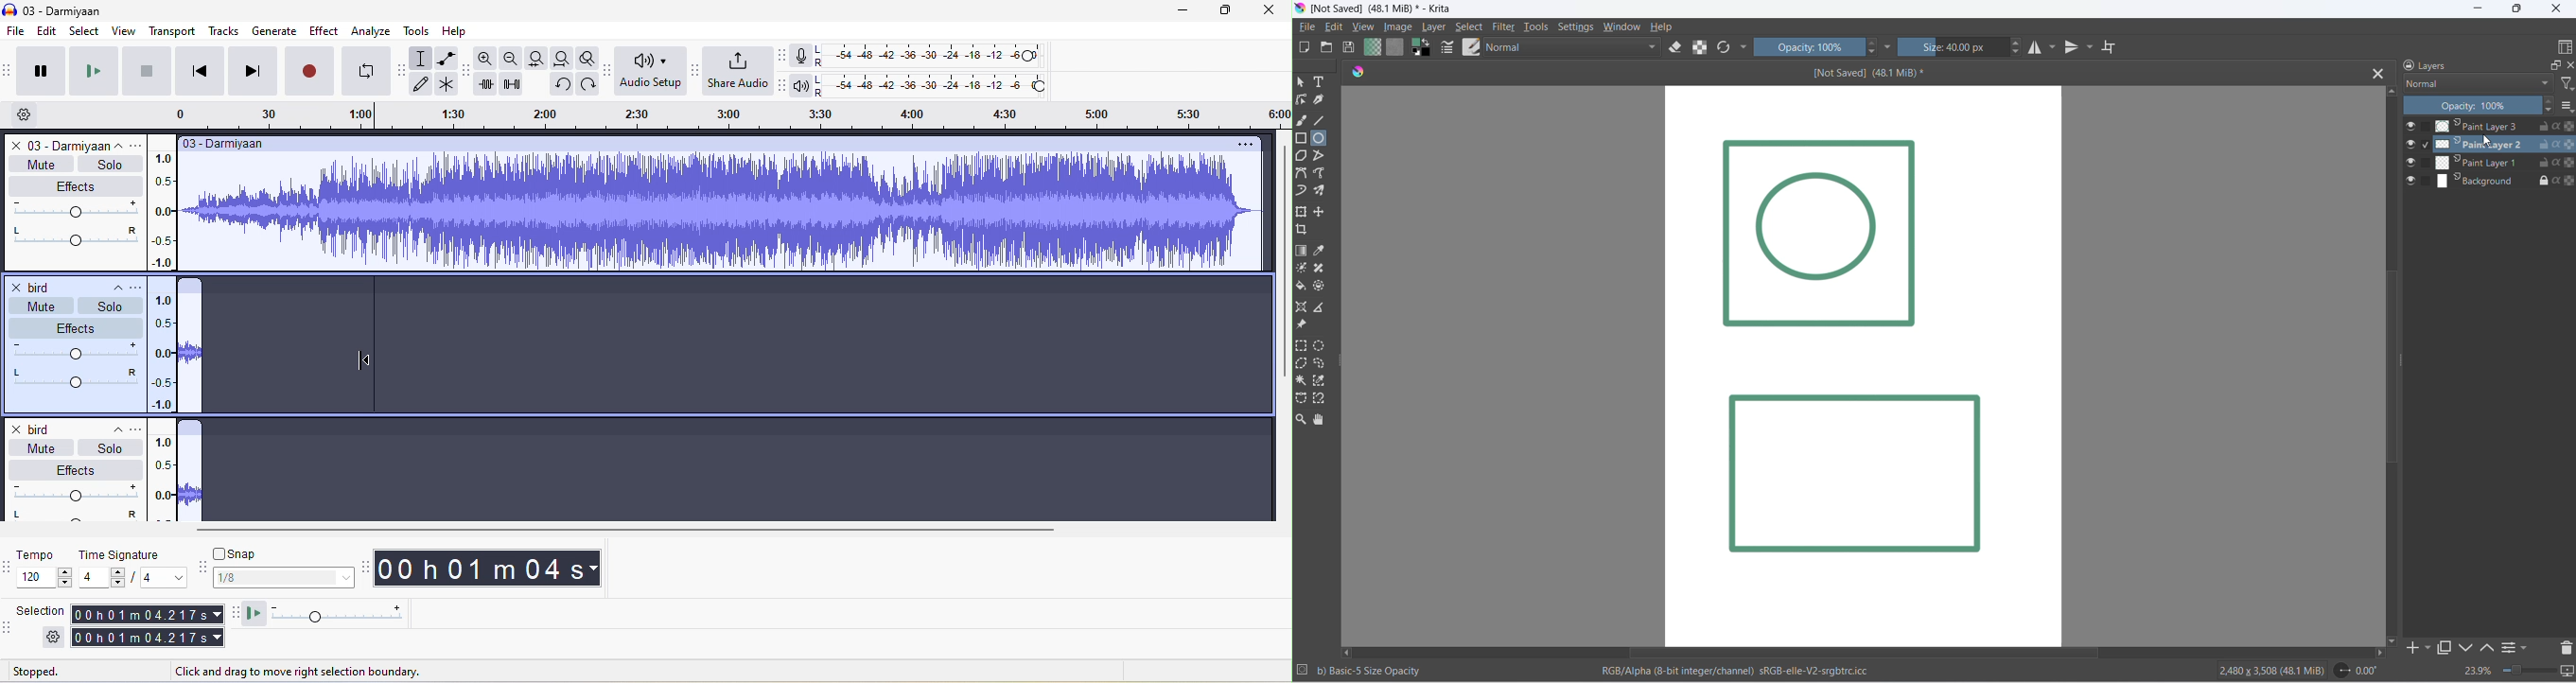  What do you see at coordinates (77, 469) in the screenshot?
I see `effects` at bounding box center [77, 469].